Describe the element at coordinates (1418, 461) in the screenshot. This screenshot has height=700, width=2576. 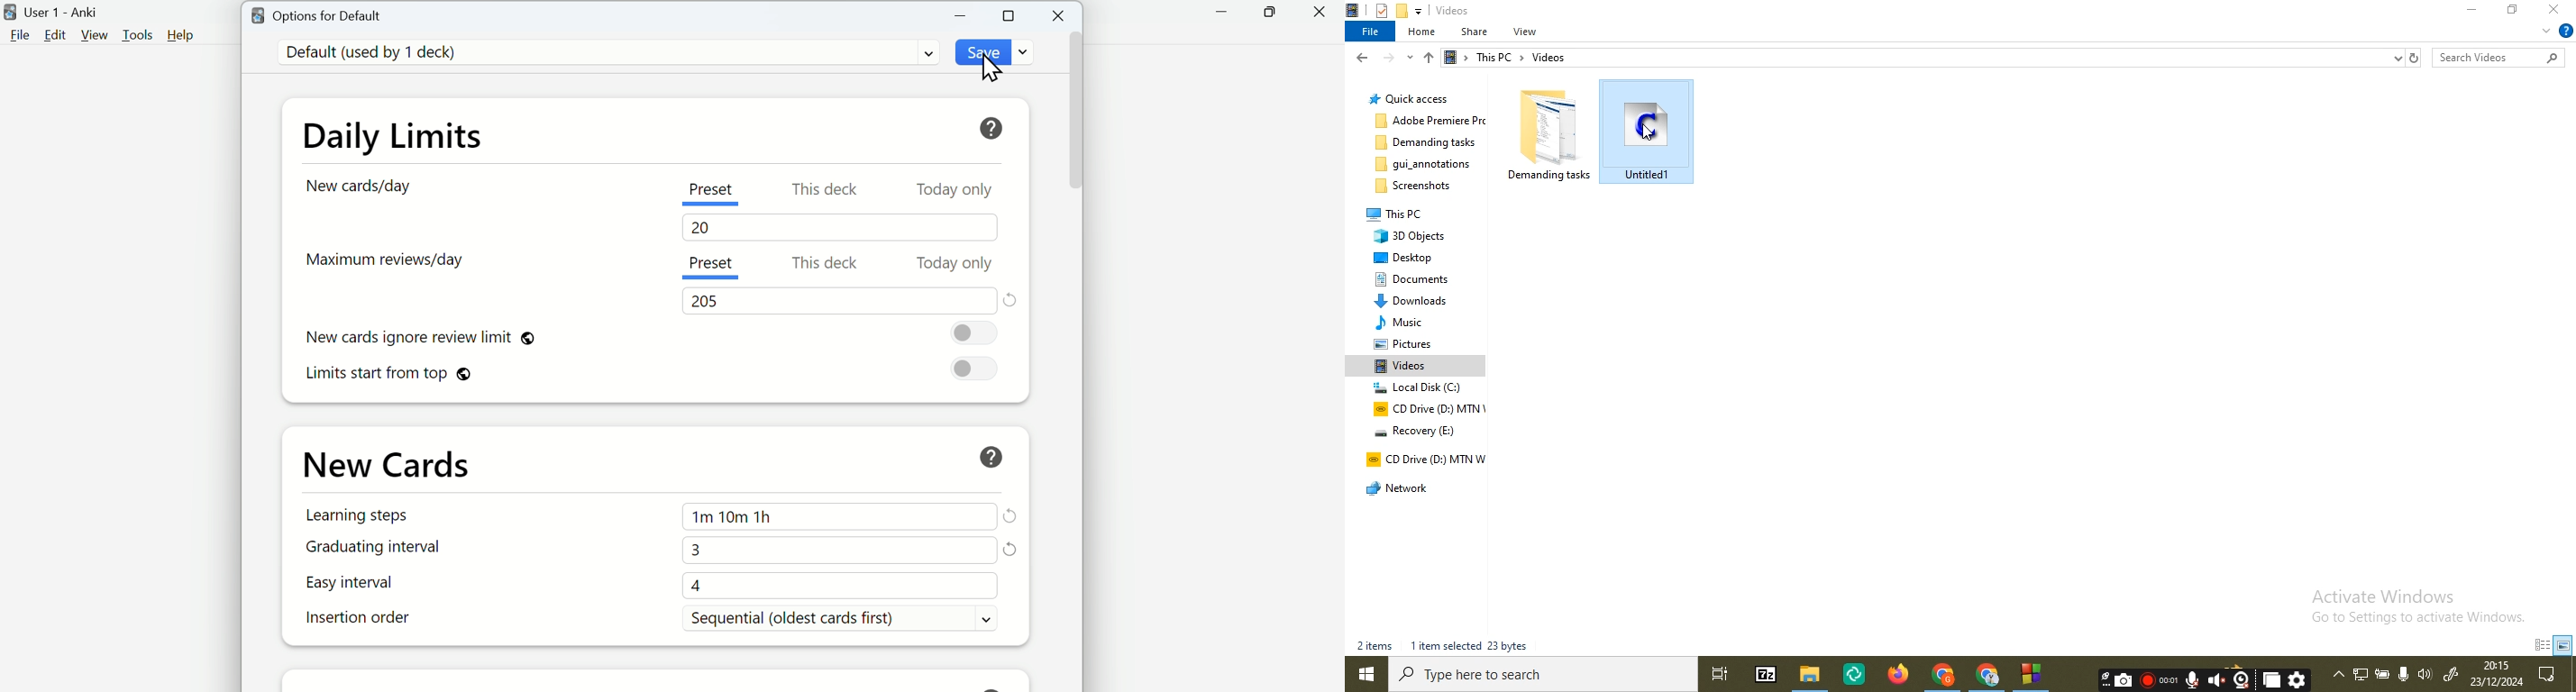
I see `folder` at that location.